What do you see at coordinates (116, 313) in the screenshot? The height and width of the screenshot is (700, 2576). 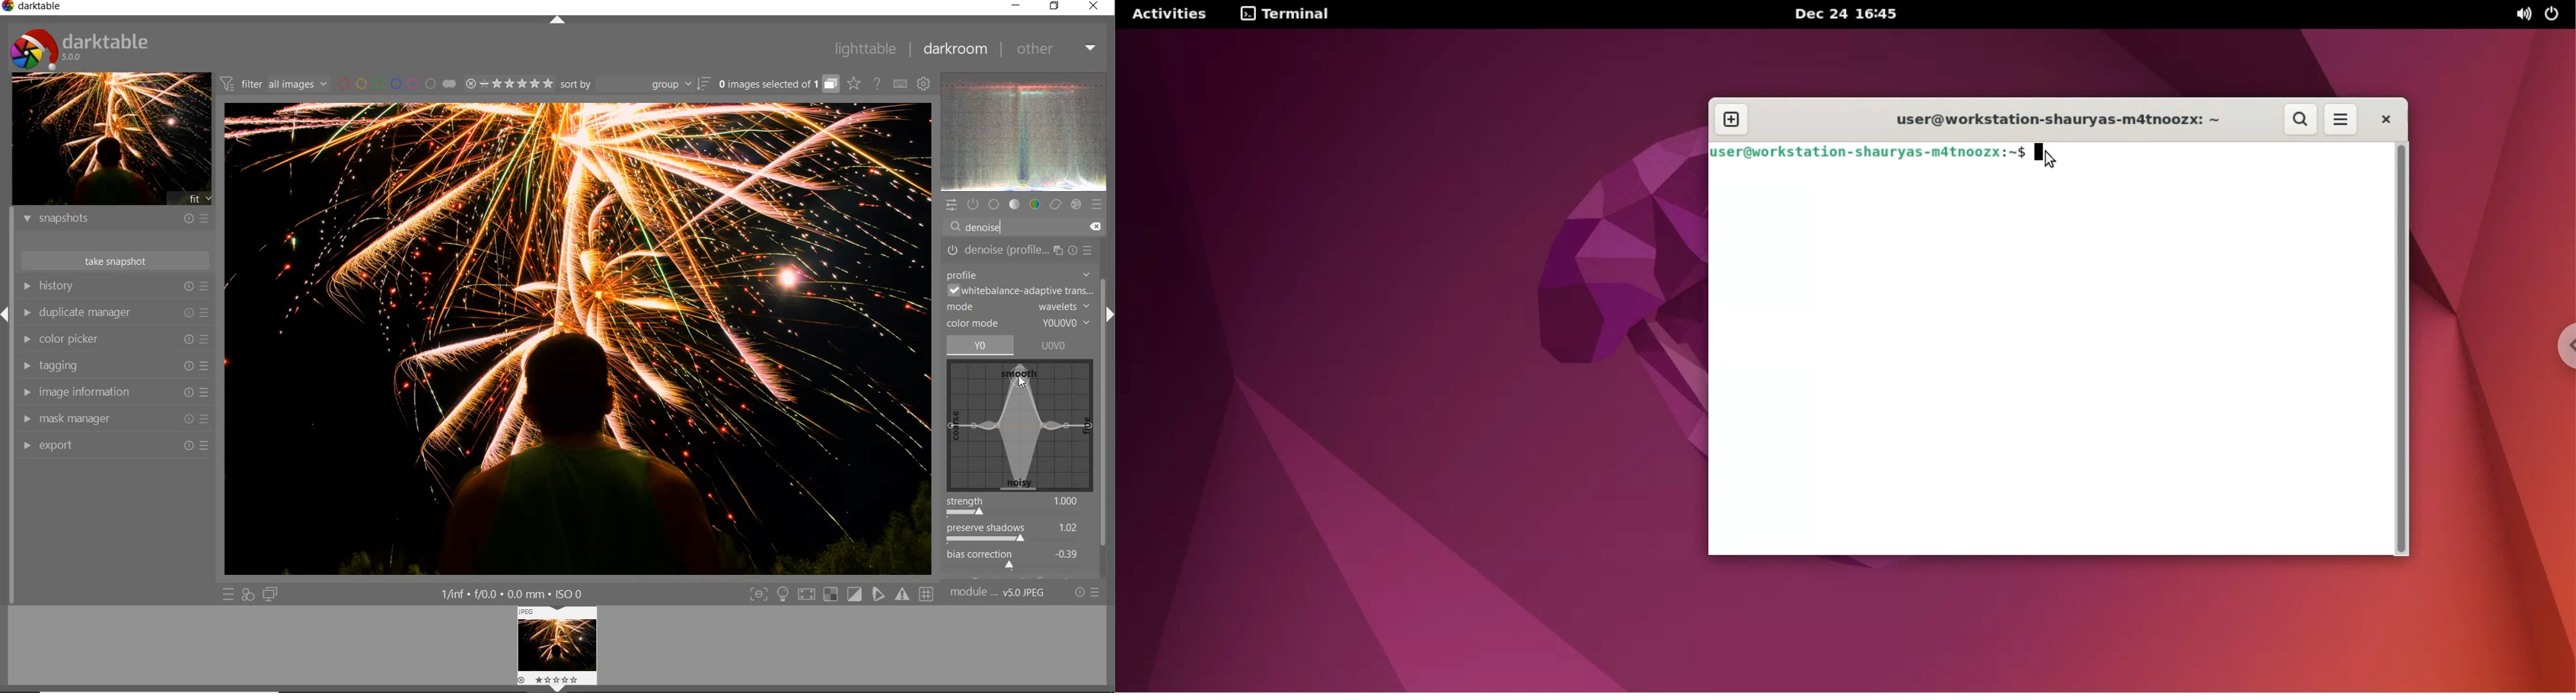 I see `duplicate manager` at bounding box center [116, 313].